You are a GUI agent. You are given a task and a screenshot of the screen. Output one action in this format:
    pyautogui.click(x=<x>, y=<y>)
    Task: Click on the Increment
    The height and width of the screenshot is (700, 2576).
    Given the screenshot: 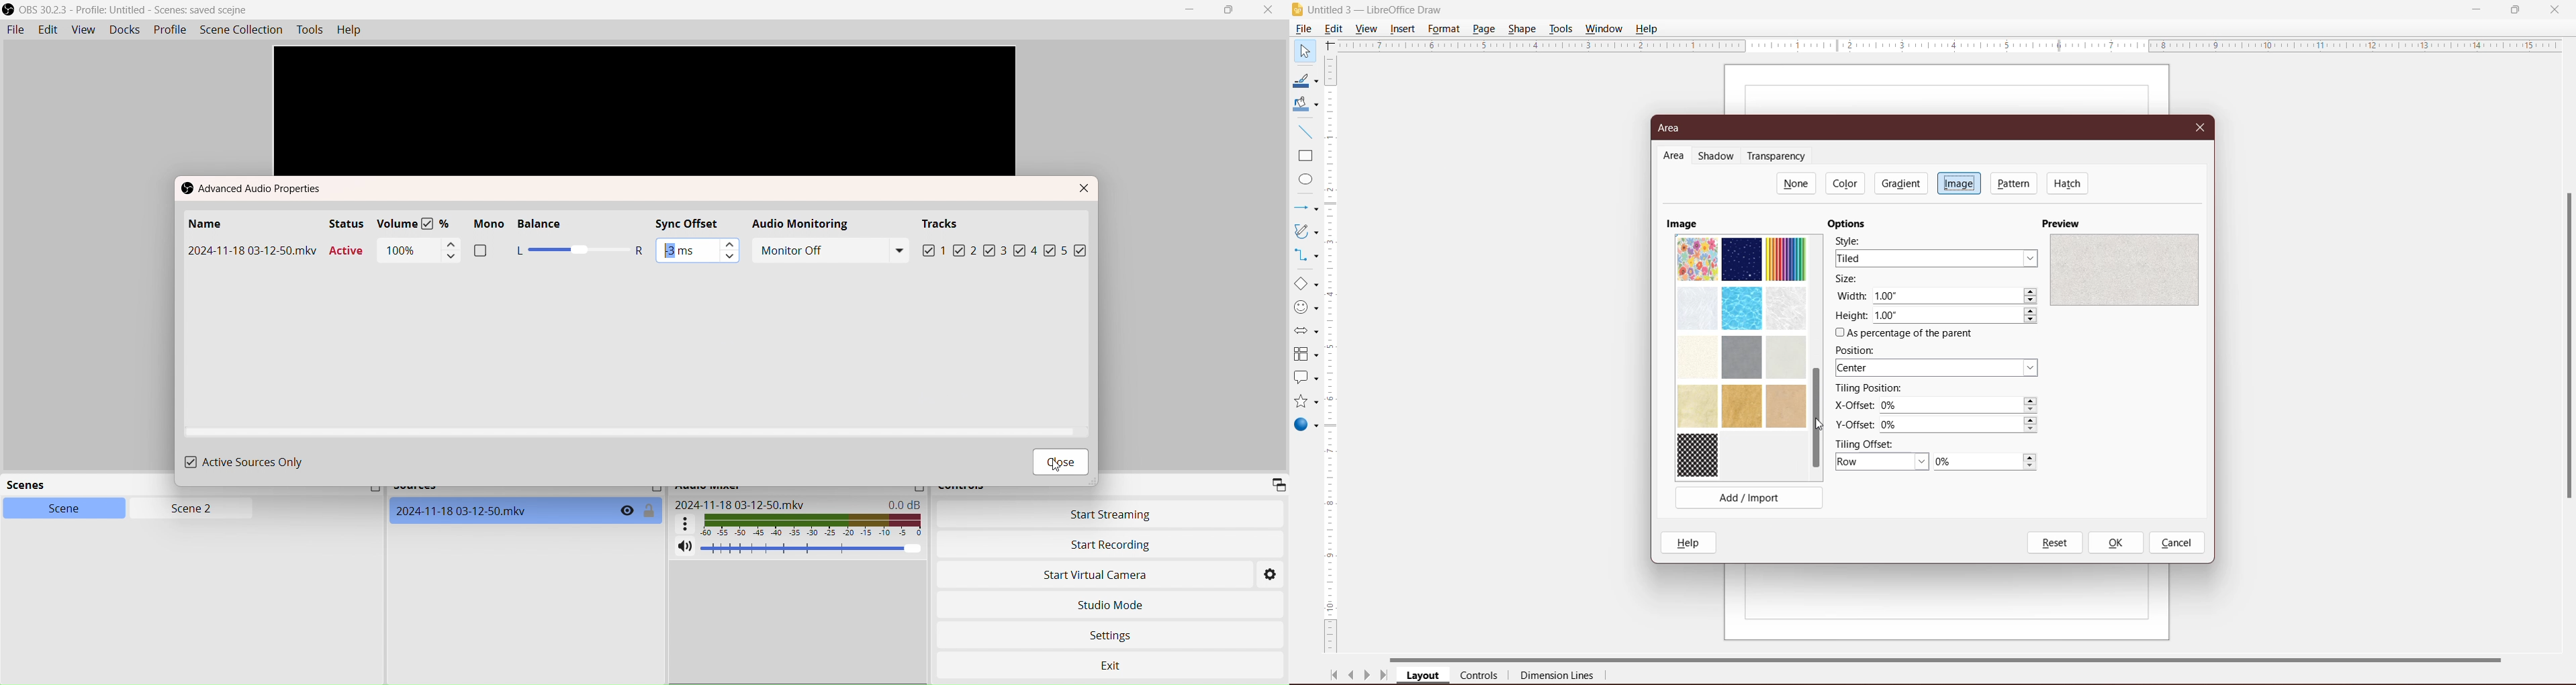 What is the action you would take?
    pyautogui.click(x=450, y=244)
    